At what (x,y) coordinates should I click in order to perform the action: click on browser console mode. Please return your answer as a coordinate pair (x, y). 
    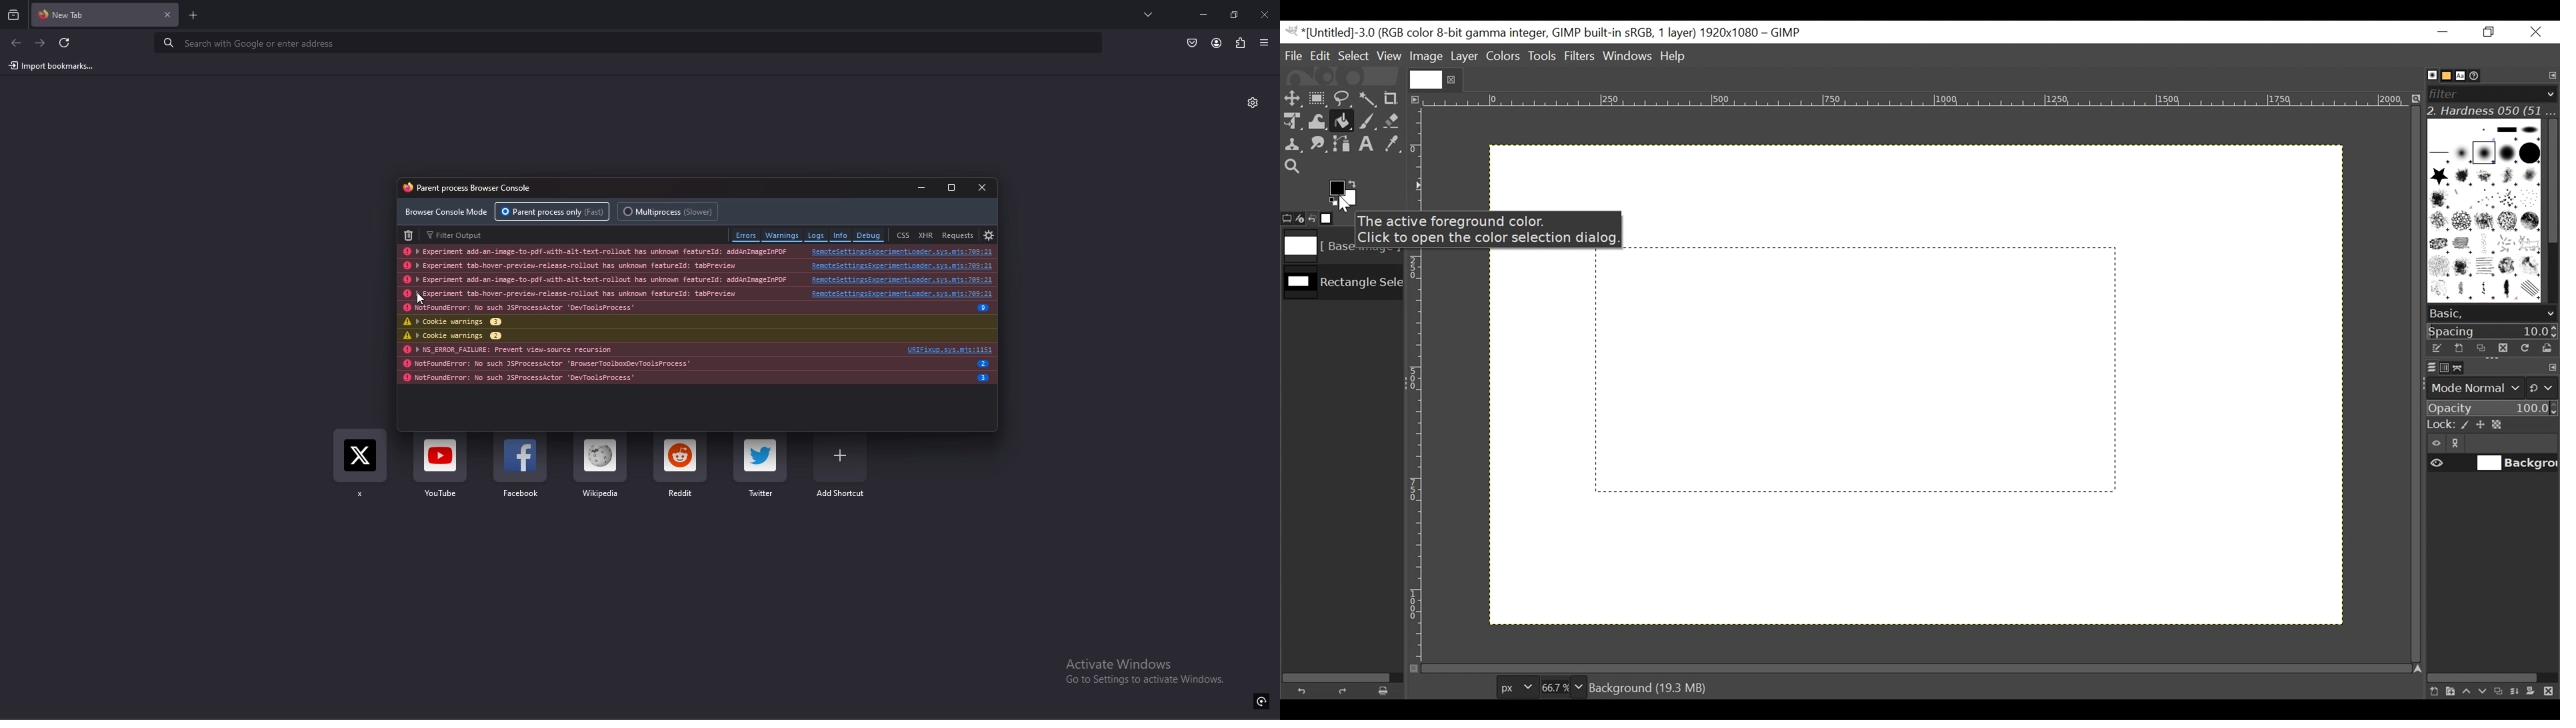
    Looking at the image, I should click on (446, 211).